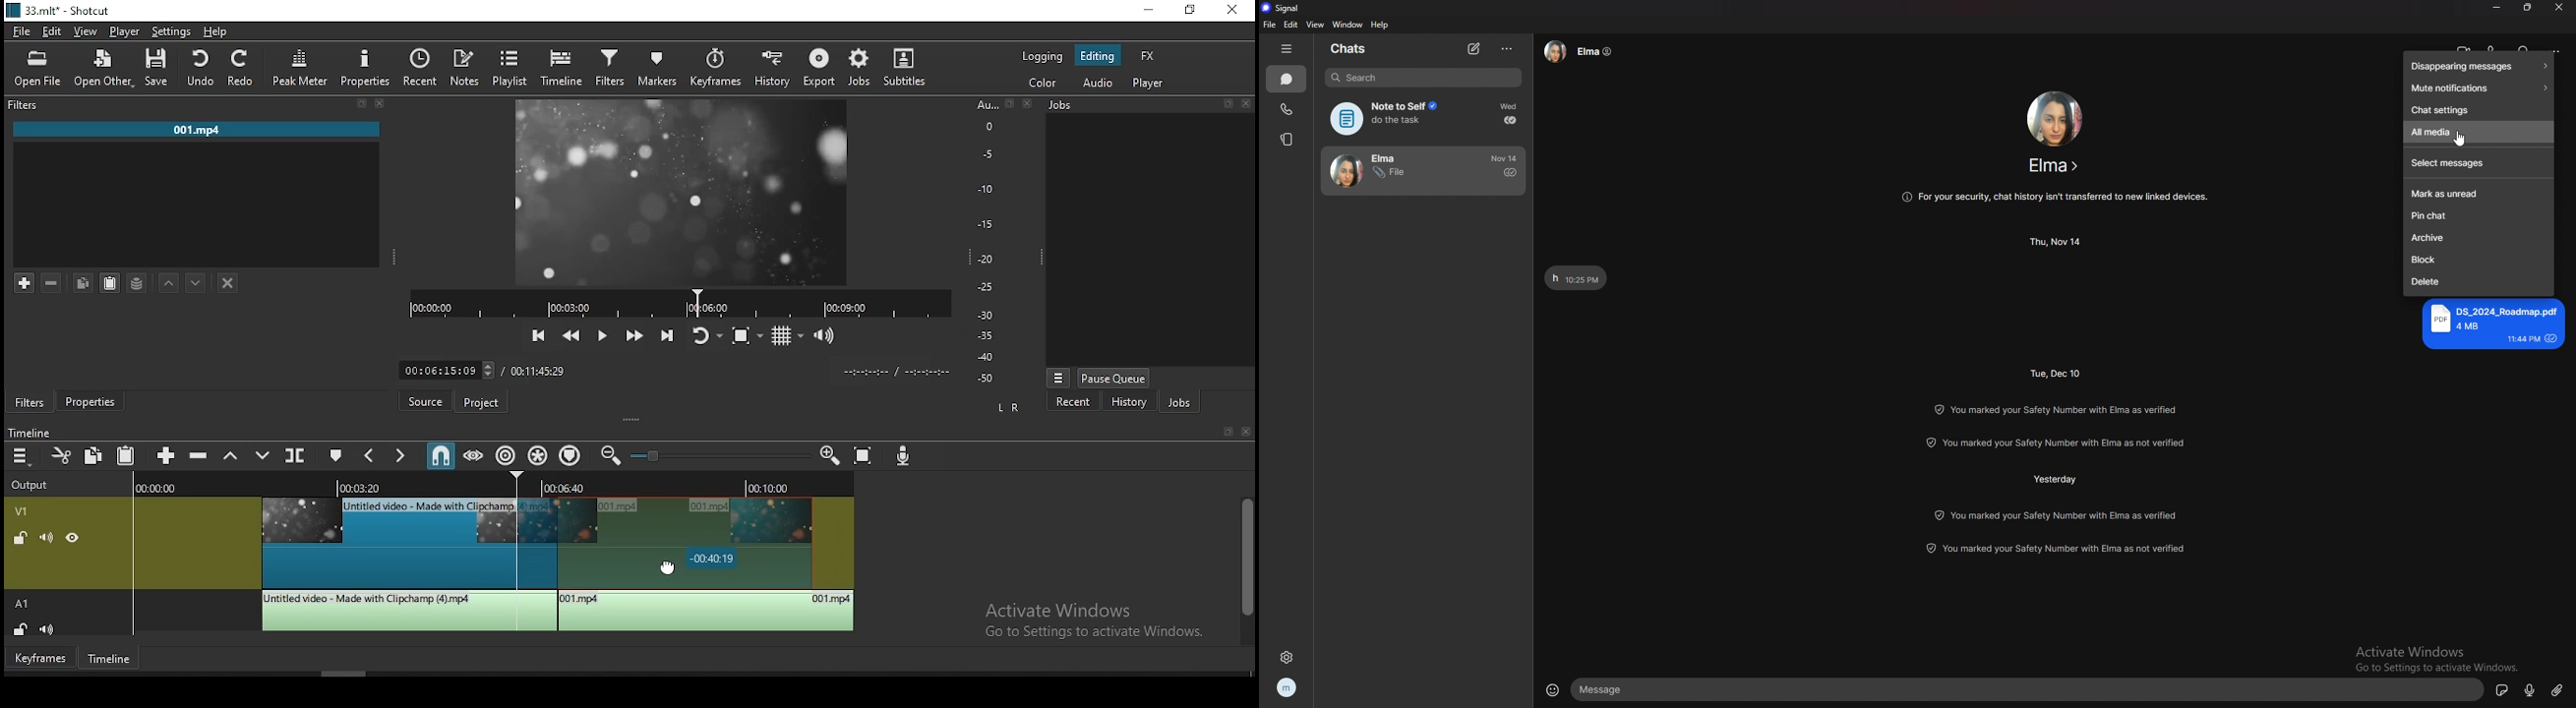 The width and height of the screenshot is (2576, 728). Describe the element at coordinates (2058, 241) in the screenshot. I see `time` at that location.